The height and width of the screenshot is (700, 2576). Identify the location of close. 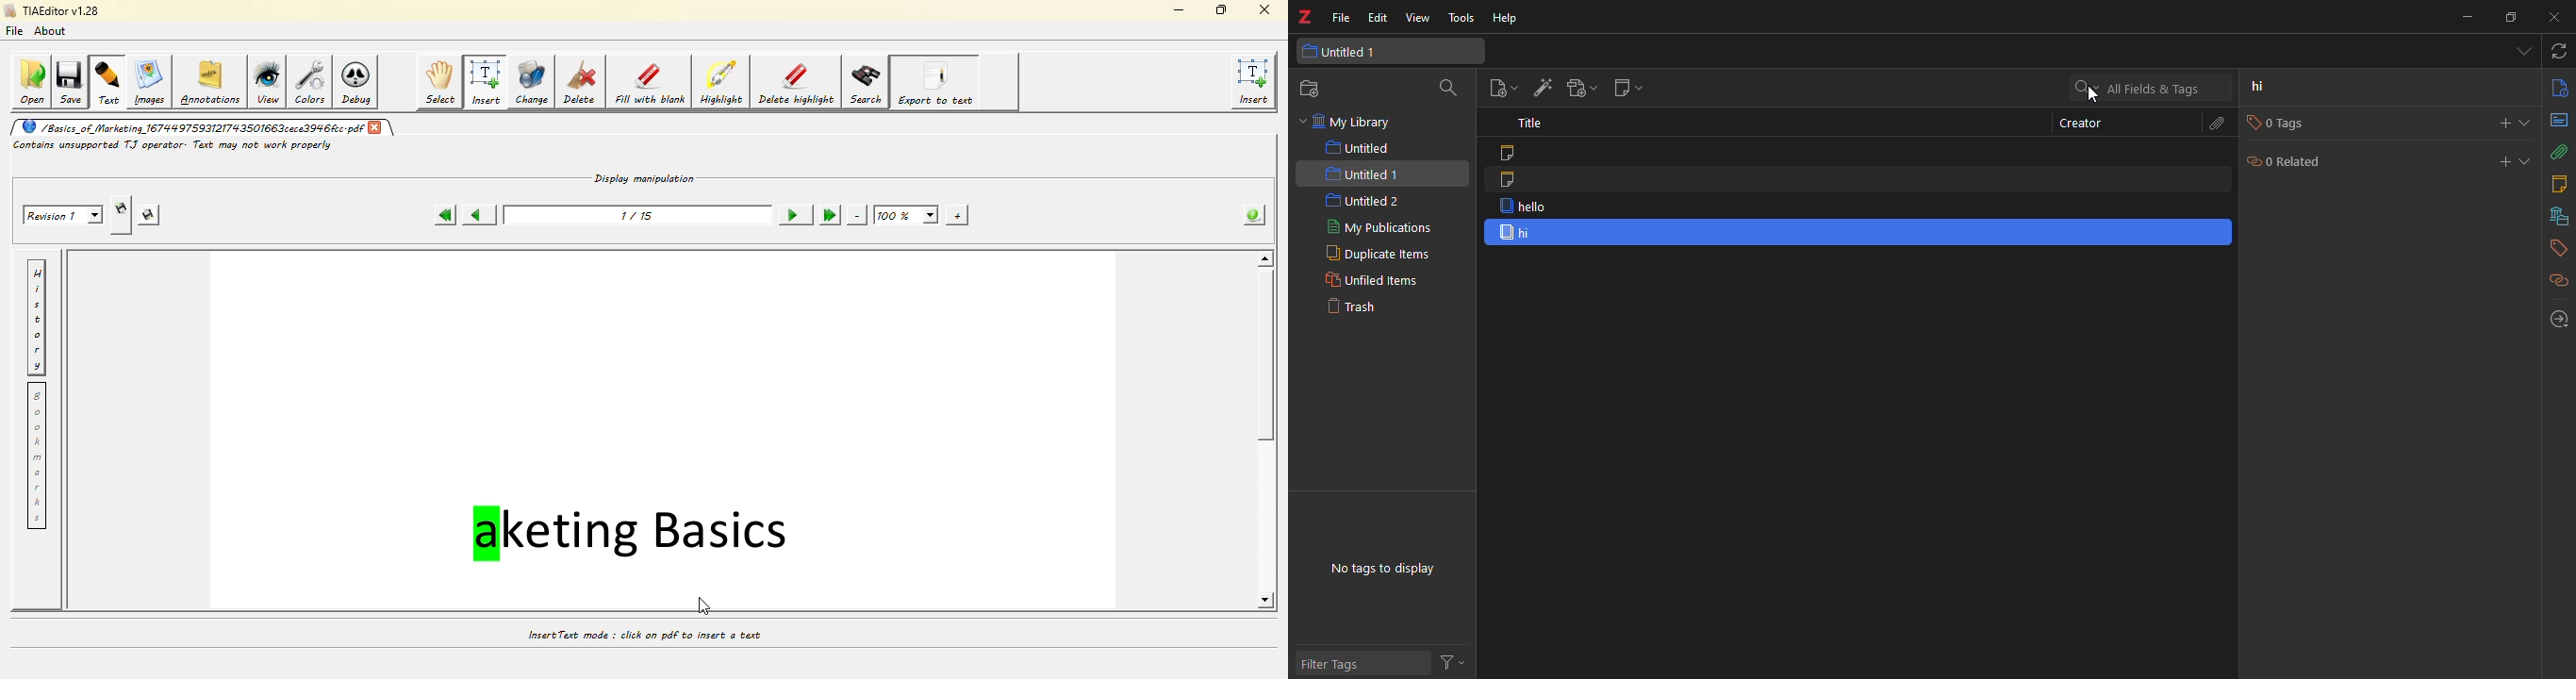
(2557, 15).